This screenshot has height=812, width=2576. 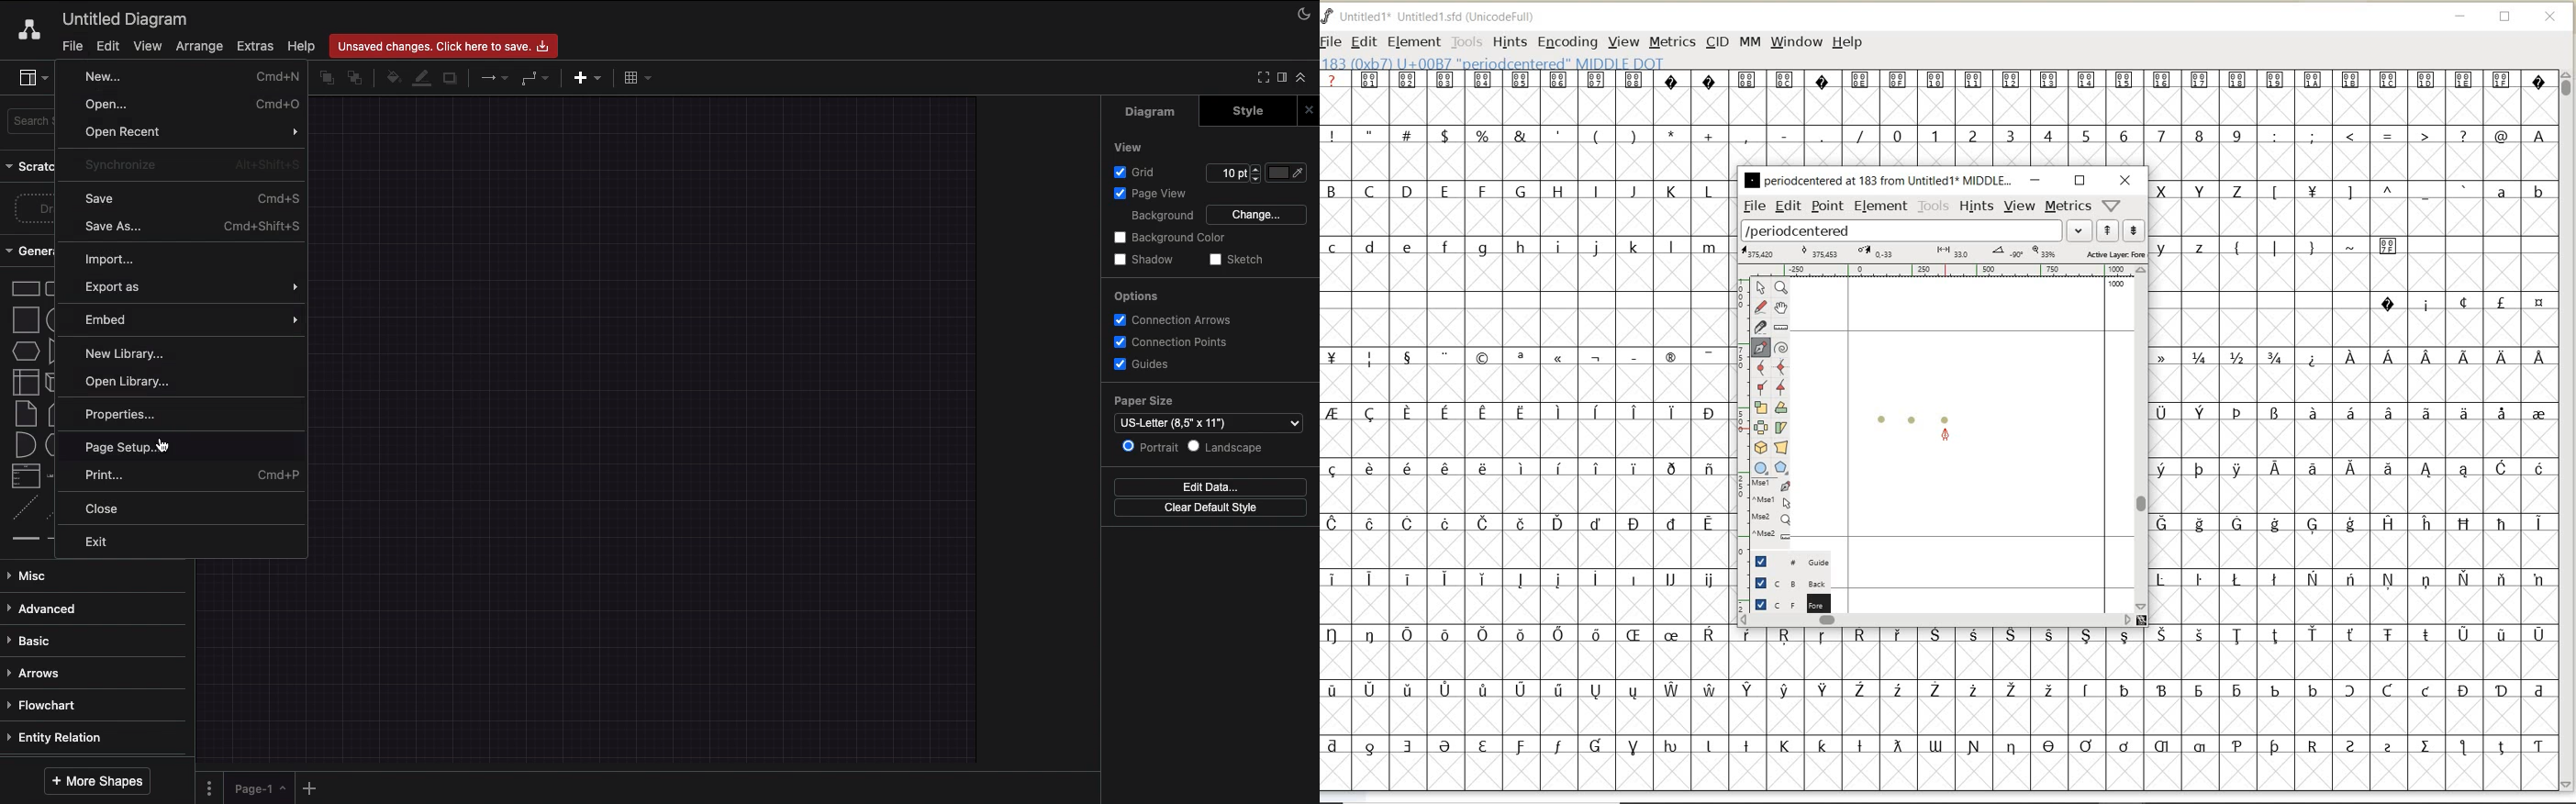 I want to click on Synchronize , so click(x=190, y=167).